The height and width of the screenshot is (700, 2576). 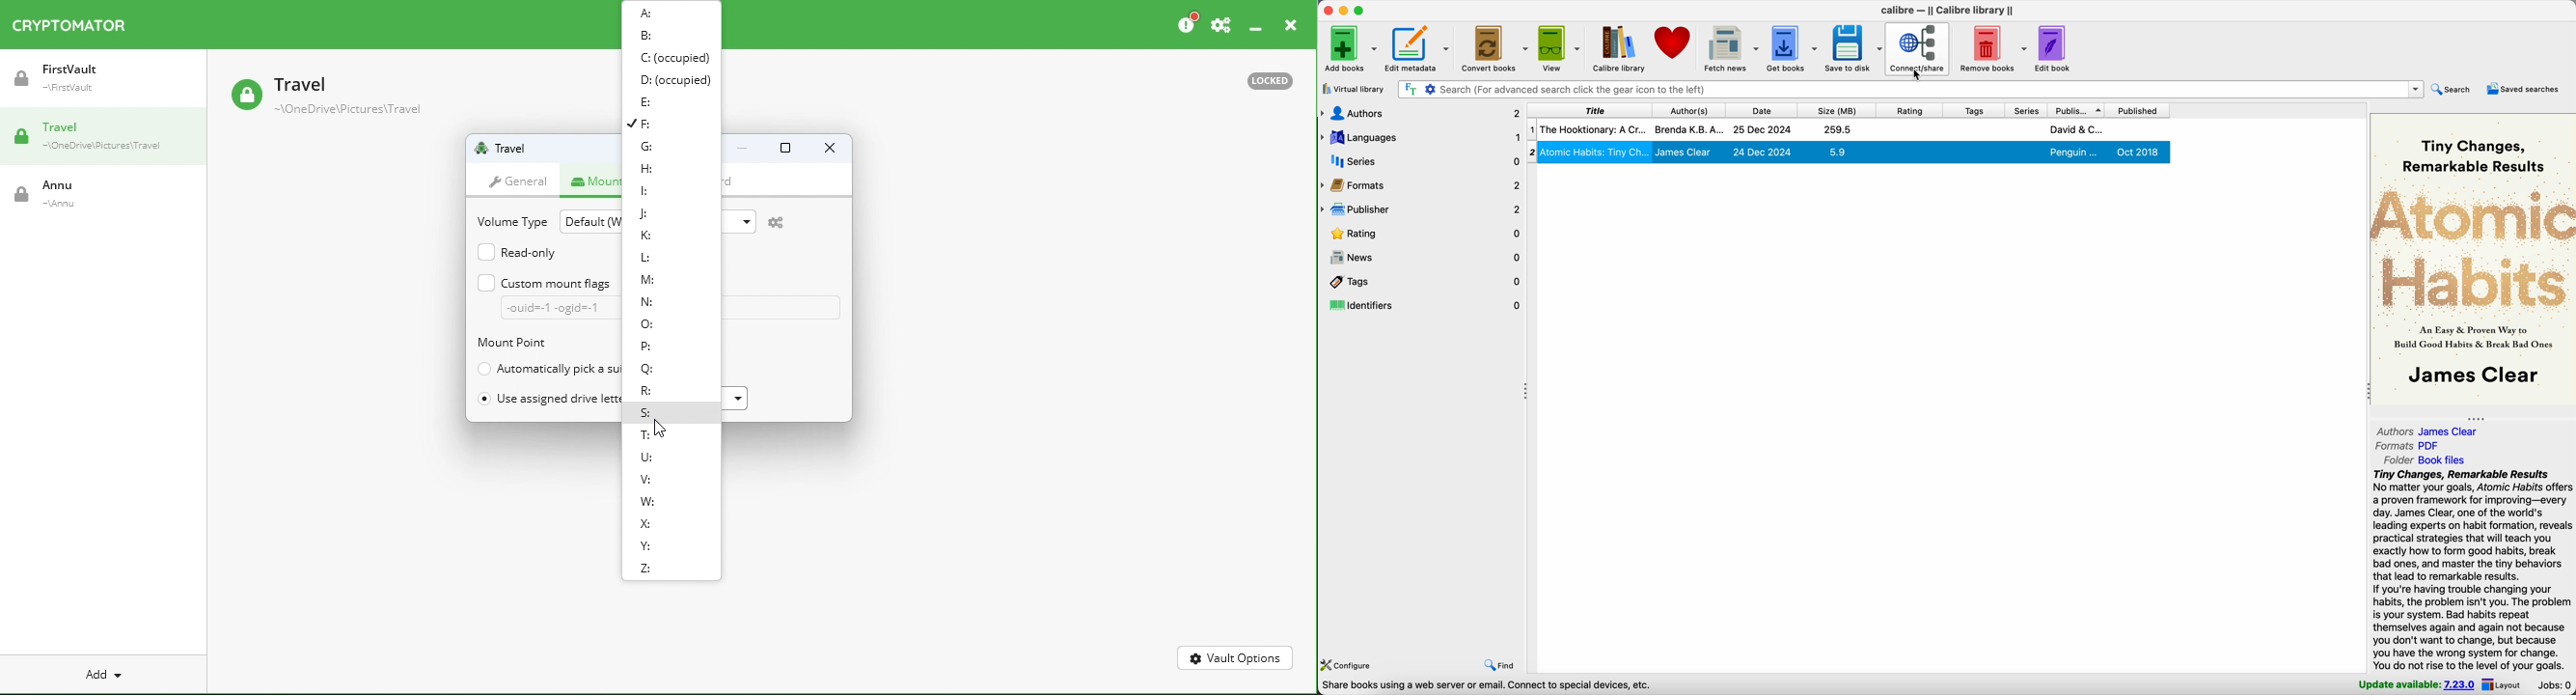 I want to click on Minimize, so click(x=743, y=151).